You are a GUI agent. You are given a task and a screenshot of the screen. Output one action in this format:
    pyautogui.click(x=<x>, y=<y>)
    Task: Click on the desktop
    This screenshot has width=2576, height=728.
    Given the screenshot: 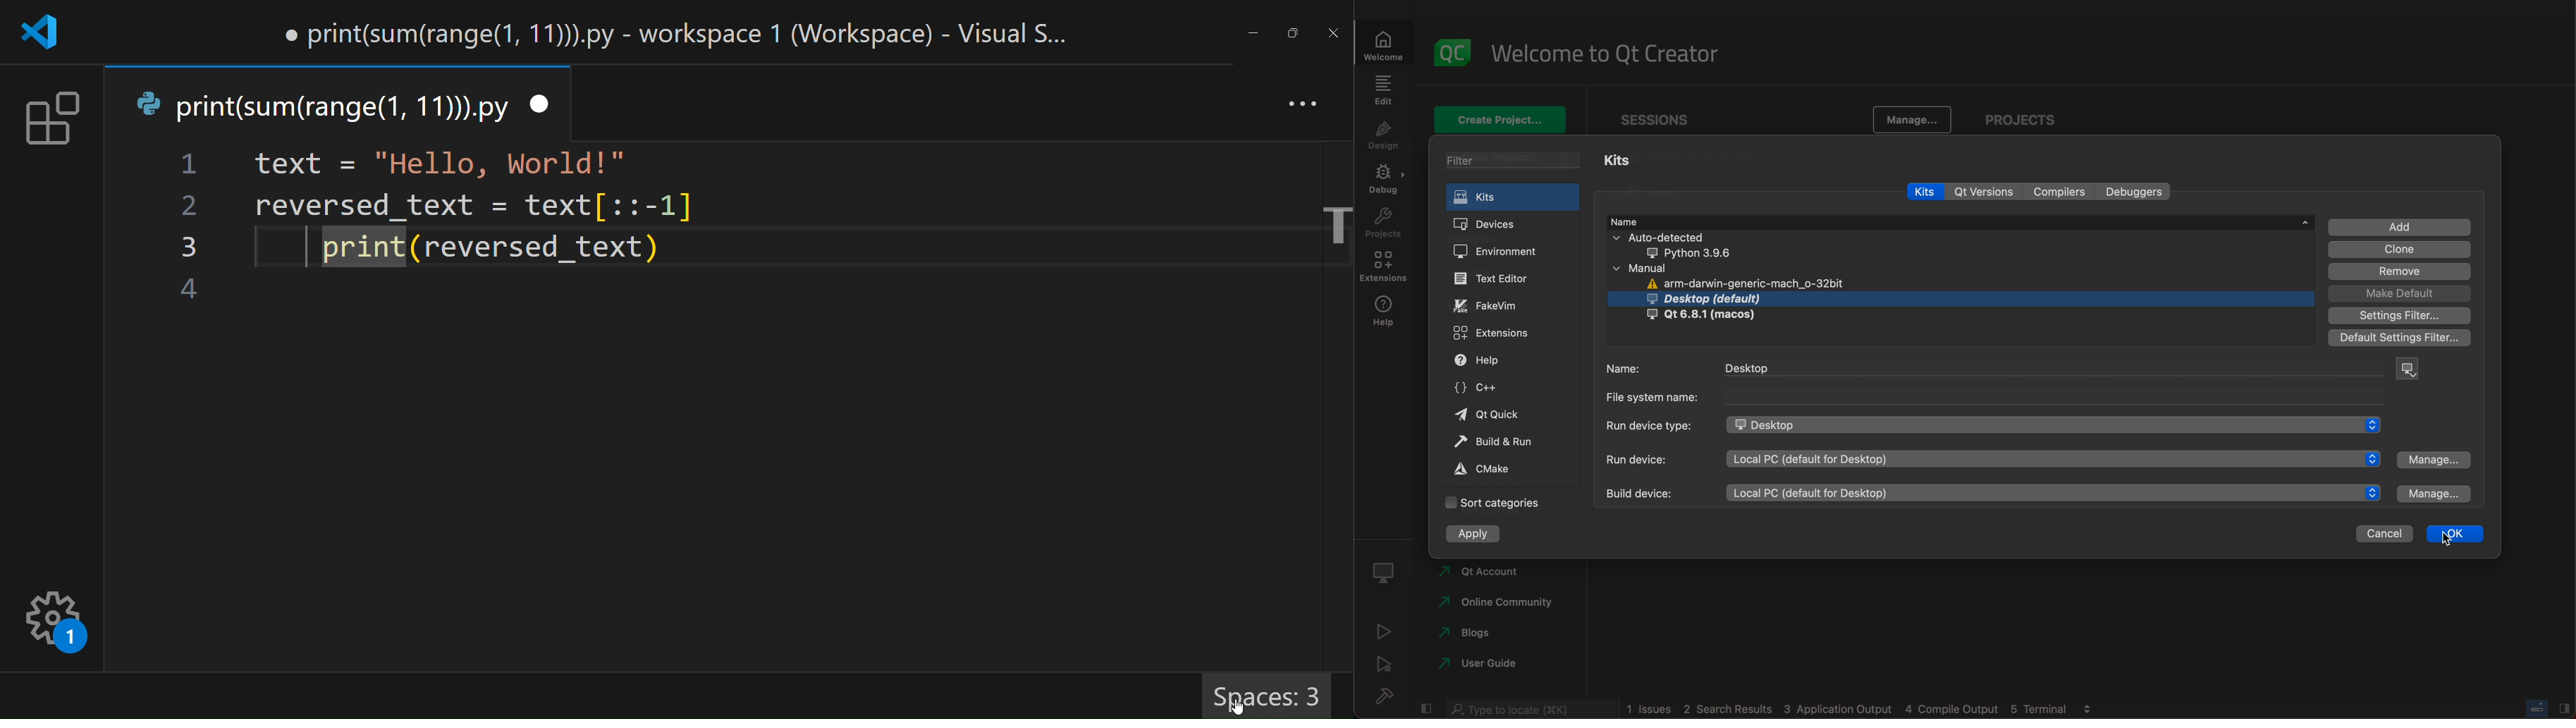 What is the action you would take?
    pyautogui.click(x=2048, y=369)
    